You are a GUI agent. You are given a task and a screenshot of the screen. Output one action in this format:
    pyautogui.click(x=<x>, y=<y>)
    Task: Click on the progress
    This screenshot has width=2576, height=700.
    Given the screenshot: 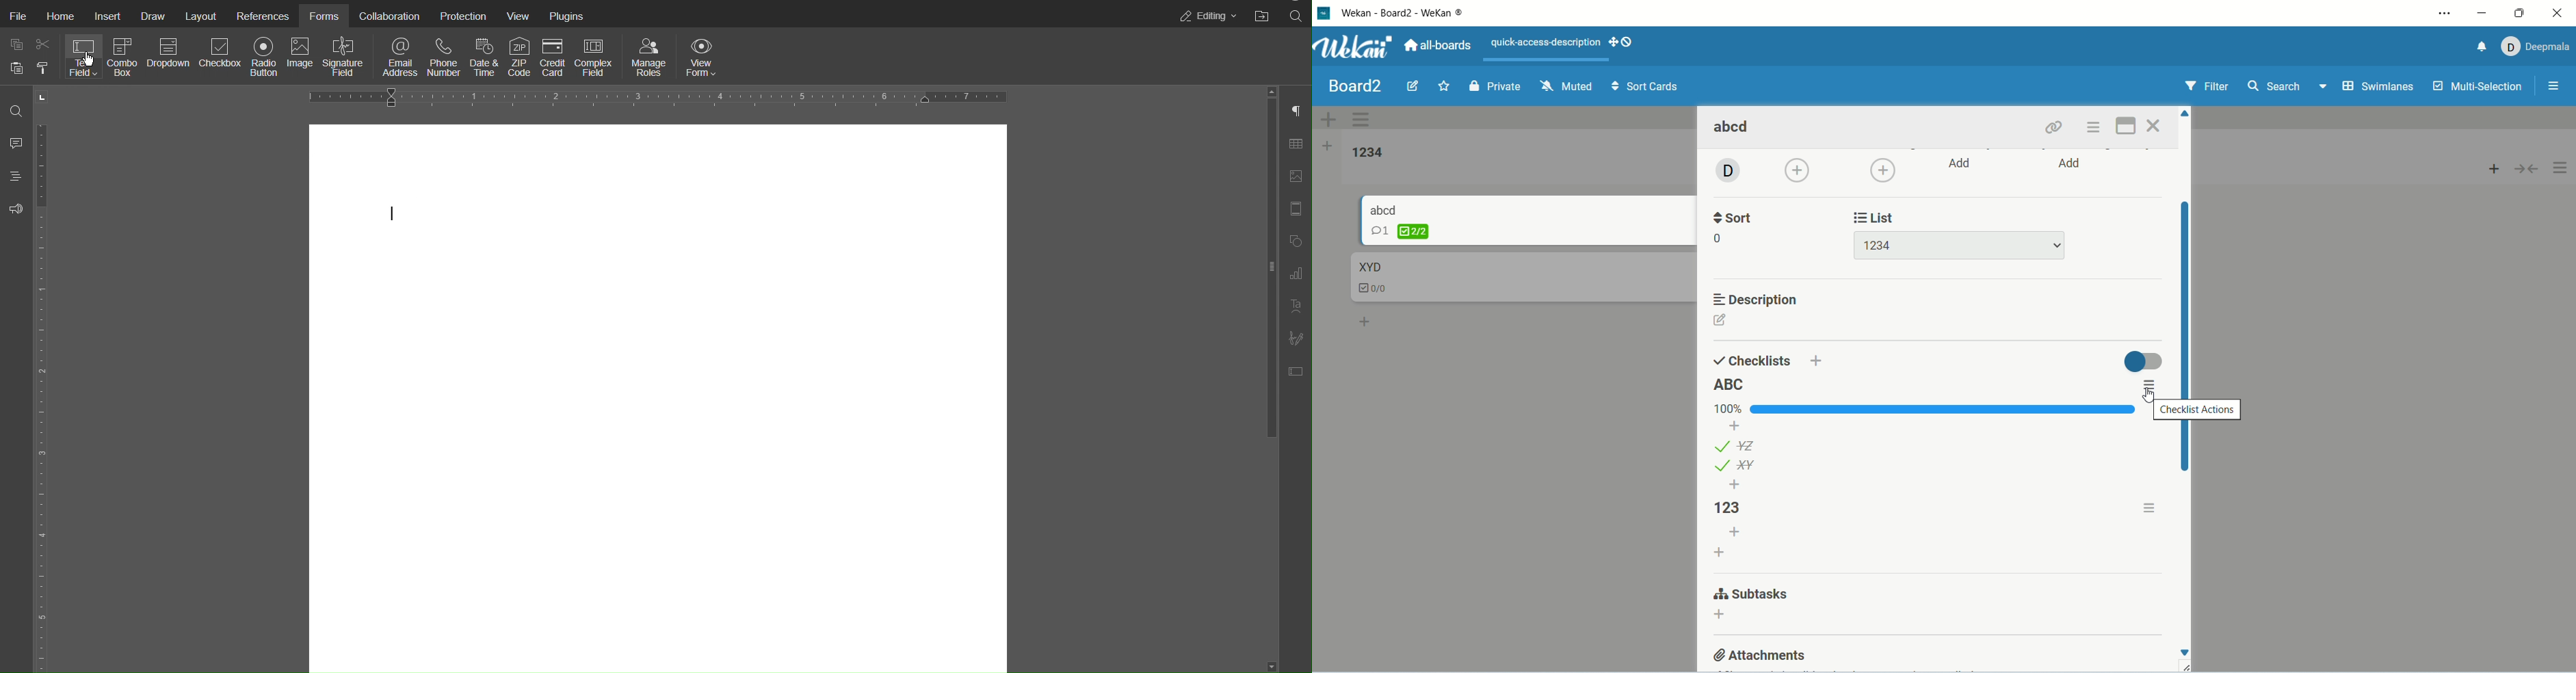 What is the action you would take?
    pyautogui.click(x=1921, y=410)
    